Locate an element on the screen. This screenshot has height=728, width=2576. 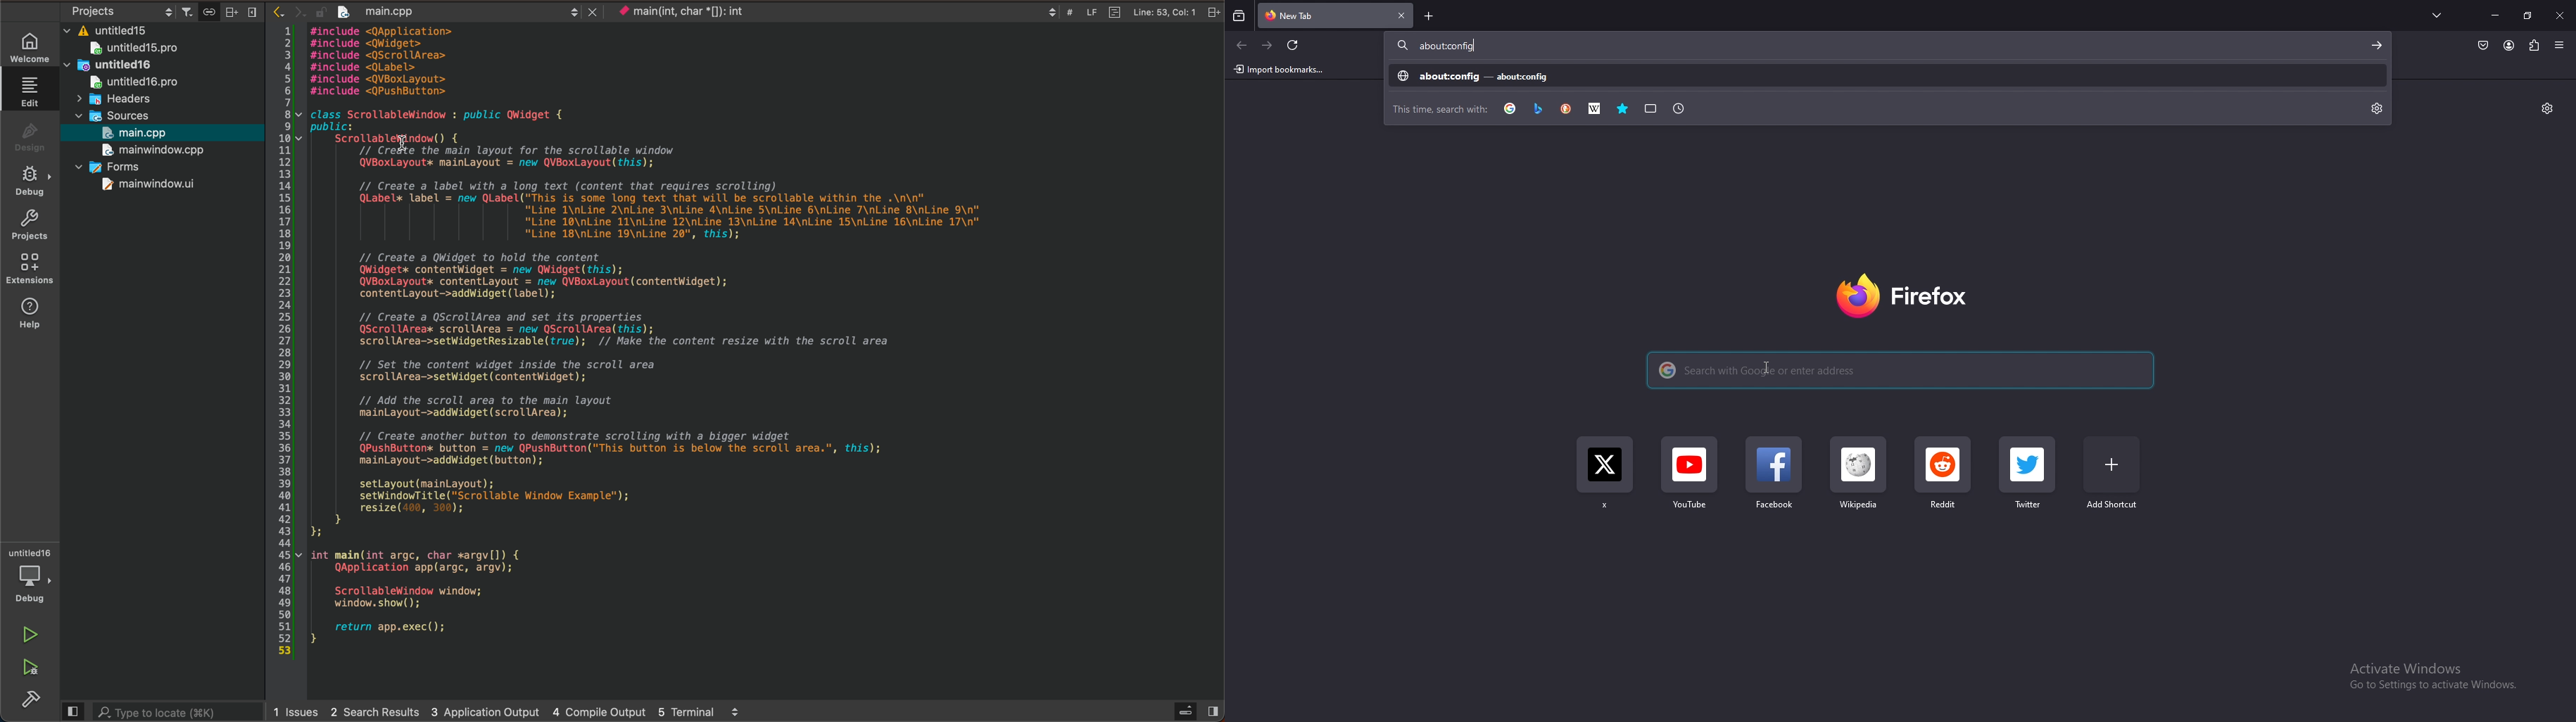
change search settings is located at coordinates (2378, 108).